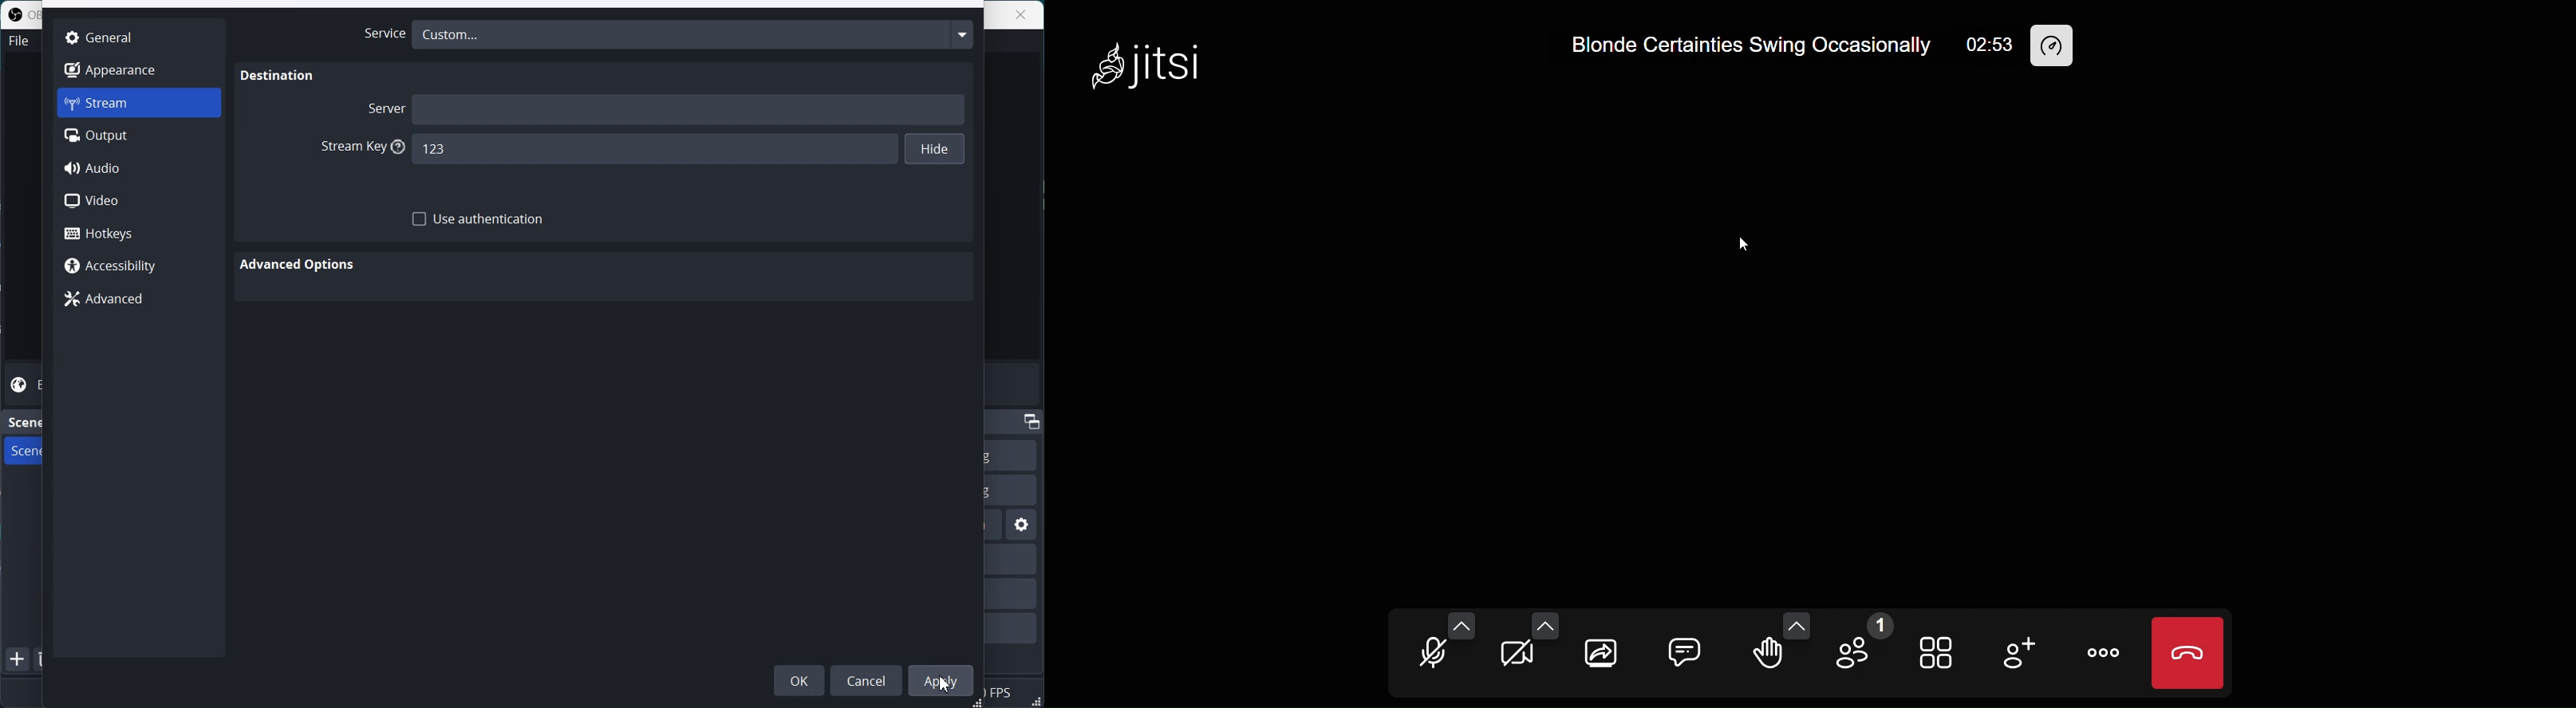 This screenshot has width=2576, height=728. Describe the element at coordinates (870, 680) in the screenshot. I see `Cancel` at that location.